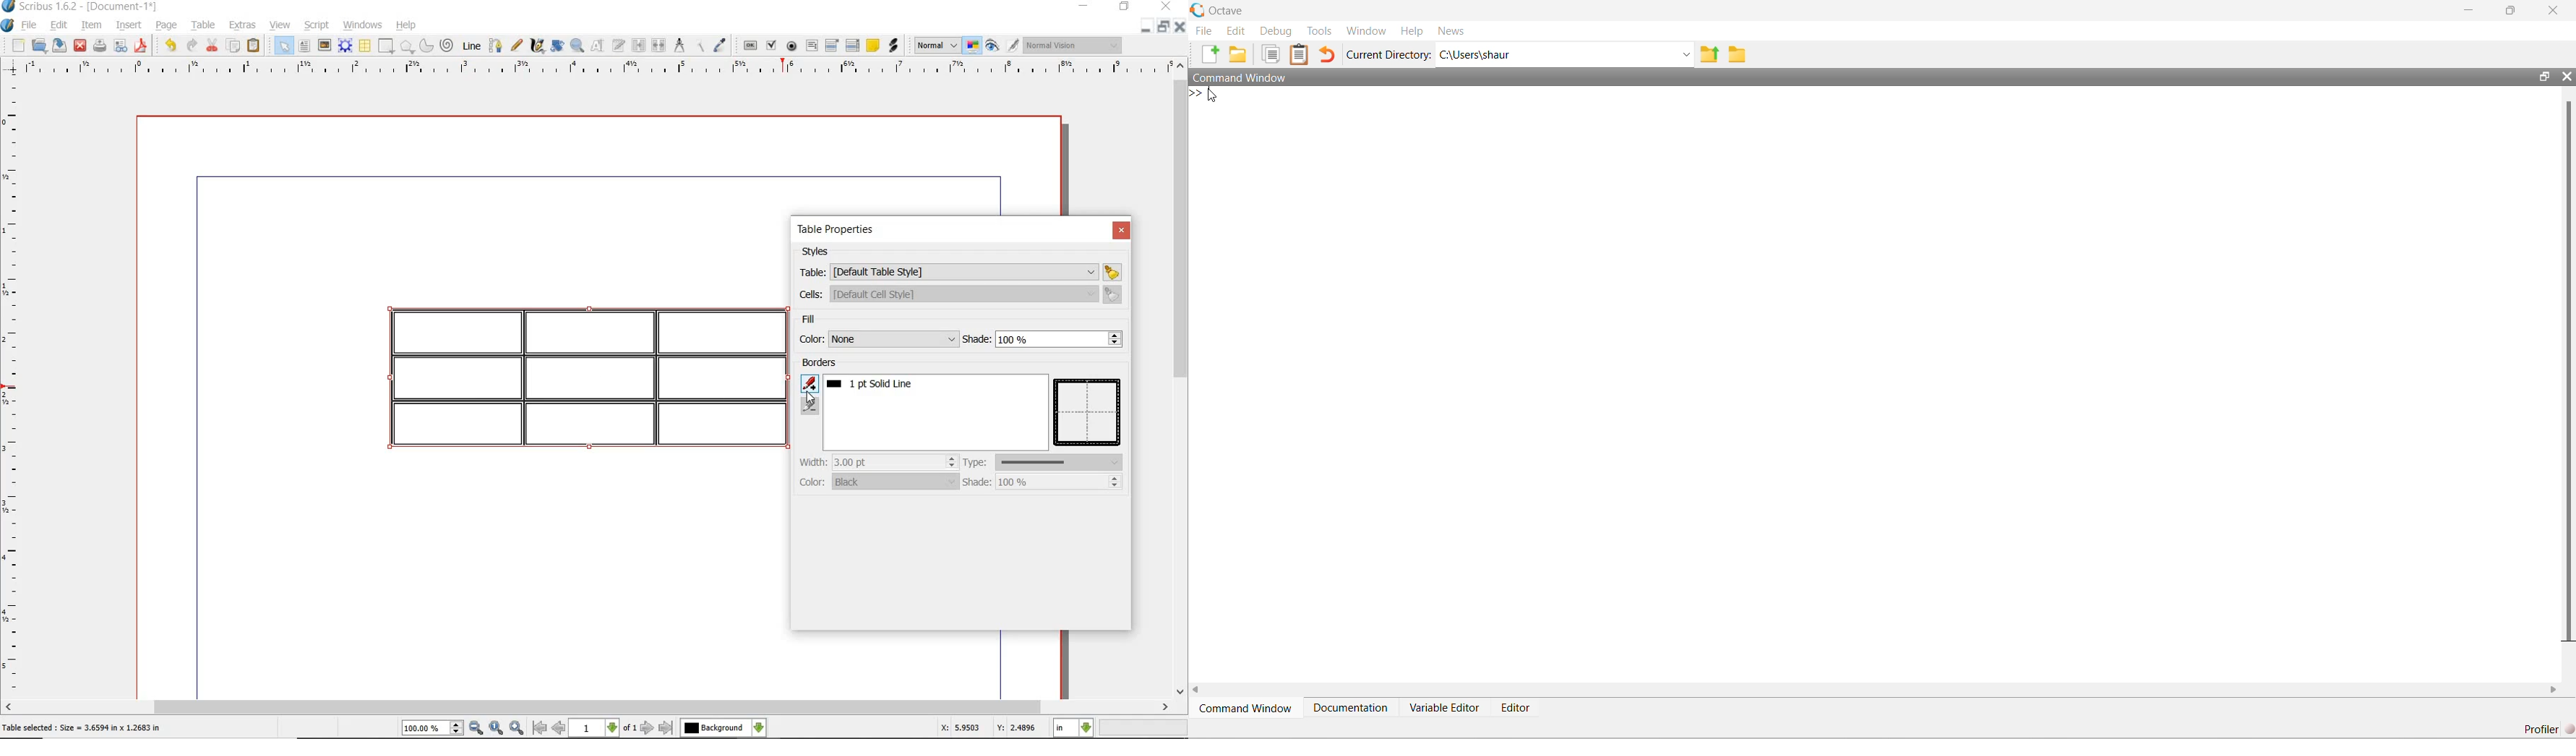  What do you see at coordinates (171, 46) in the screenshot?
I see `undo` at bounding box center [171, 46].